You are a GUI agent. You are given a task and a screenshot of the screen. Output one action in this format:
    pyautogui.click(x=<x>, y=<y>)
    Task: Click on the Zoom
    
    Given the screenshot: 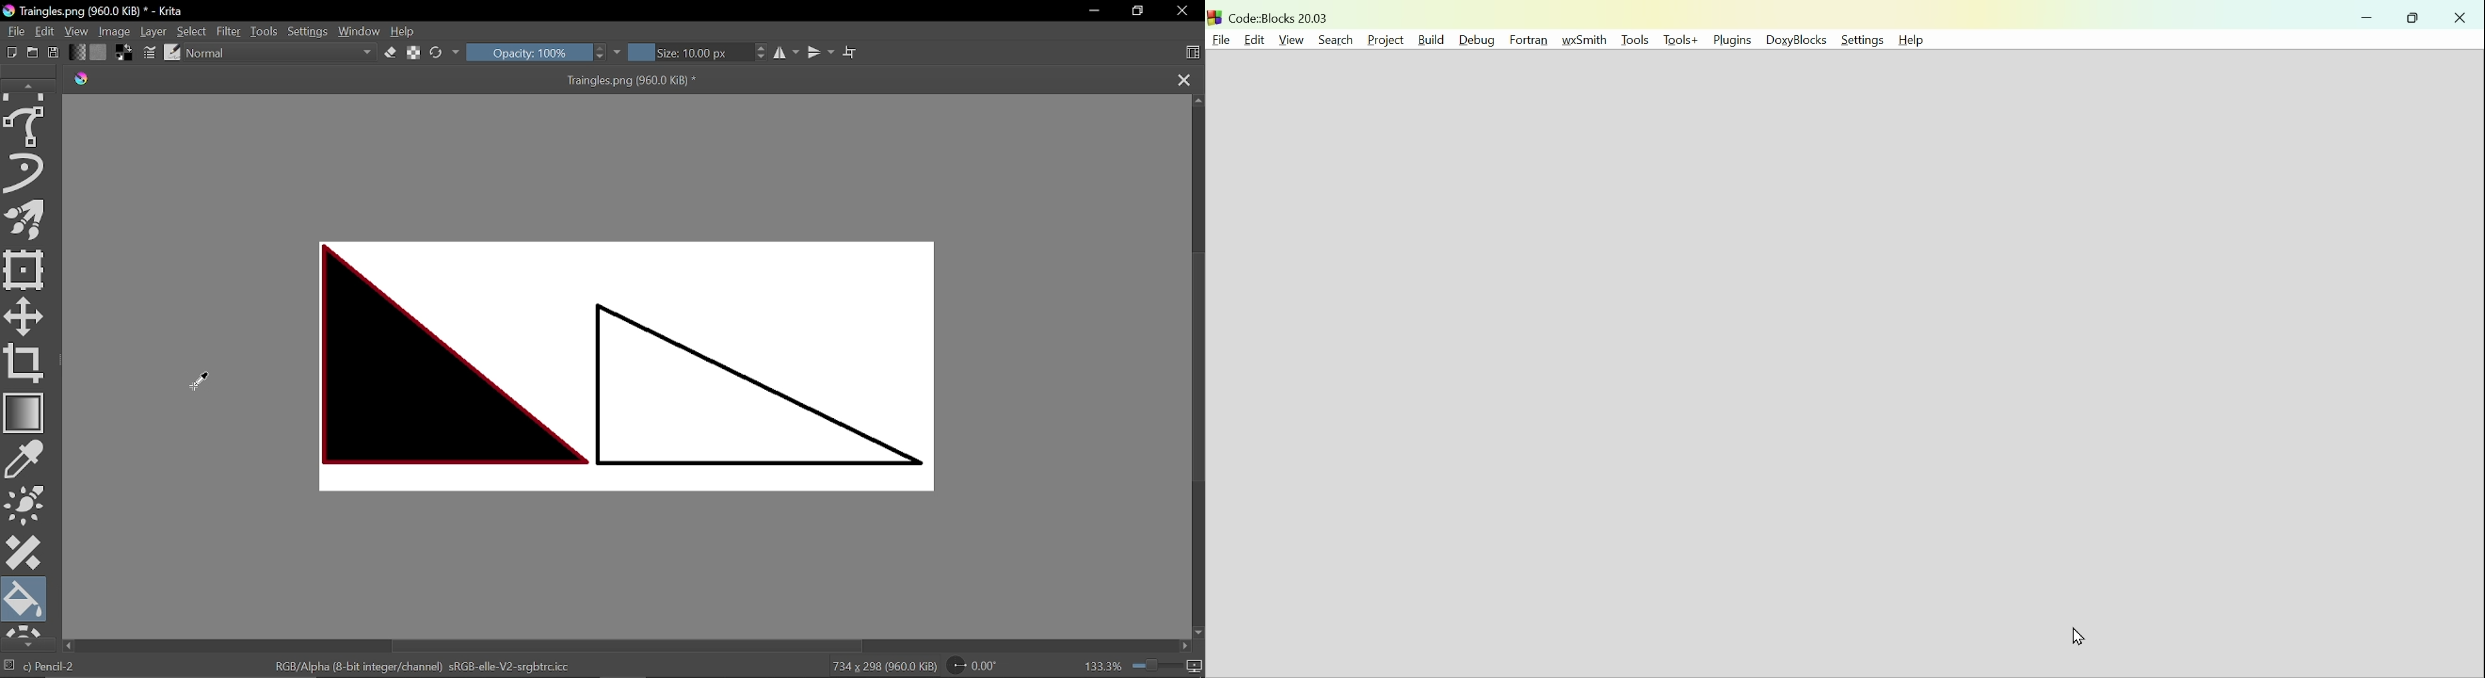 What is the action you would take?
    pyautogui.click(x=1154, y=667)
    